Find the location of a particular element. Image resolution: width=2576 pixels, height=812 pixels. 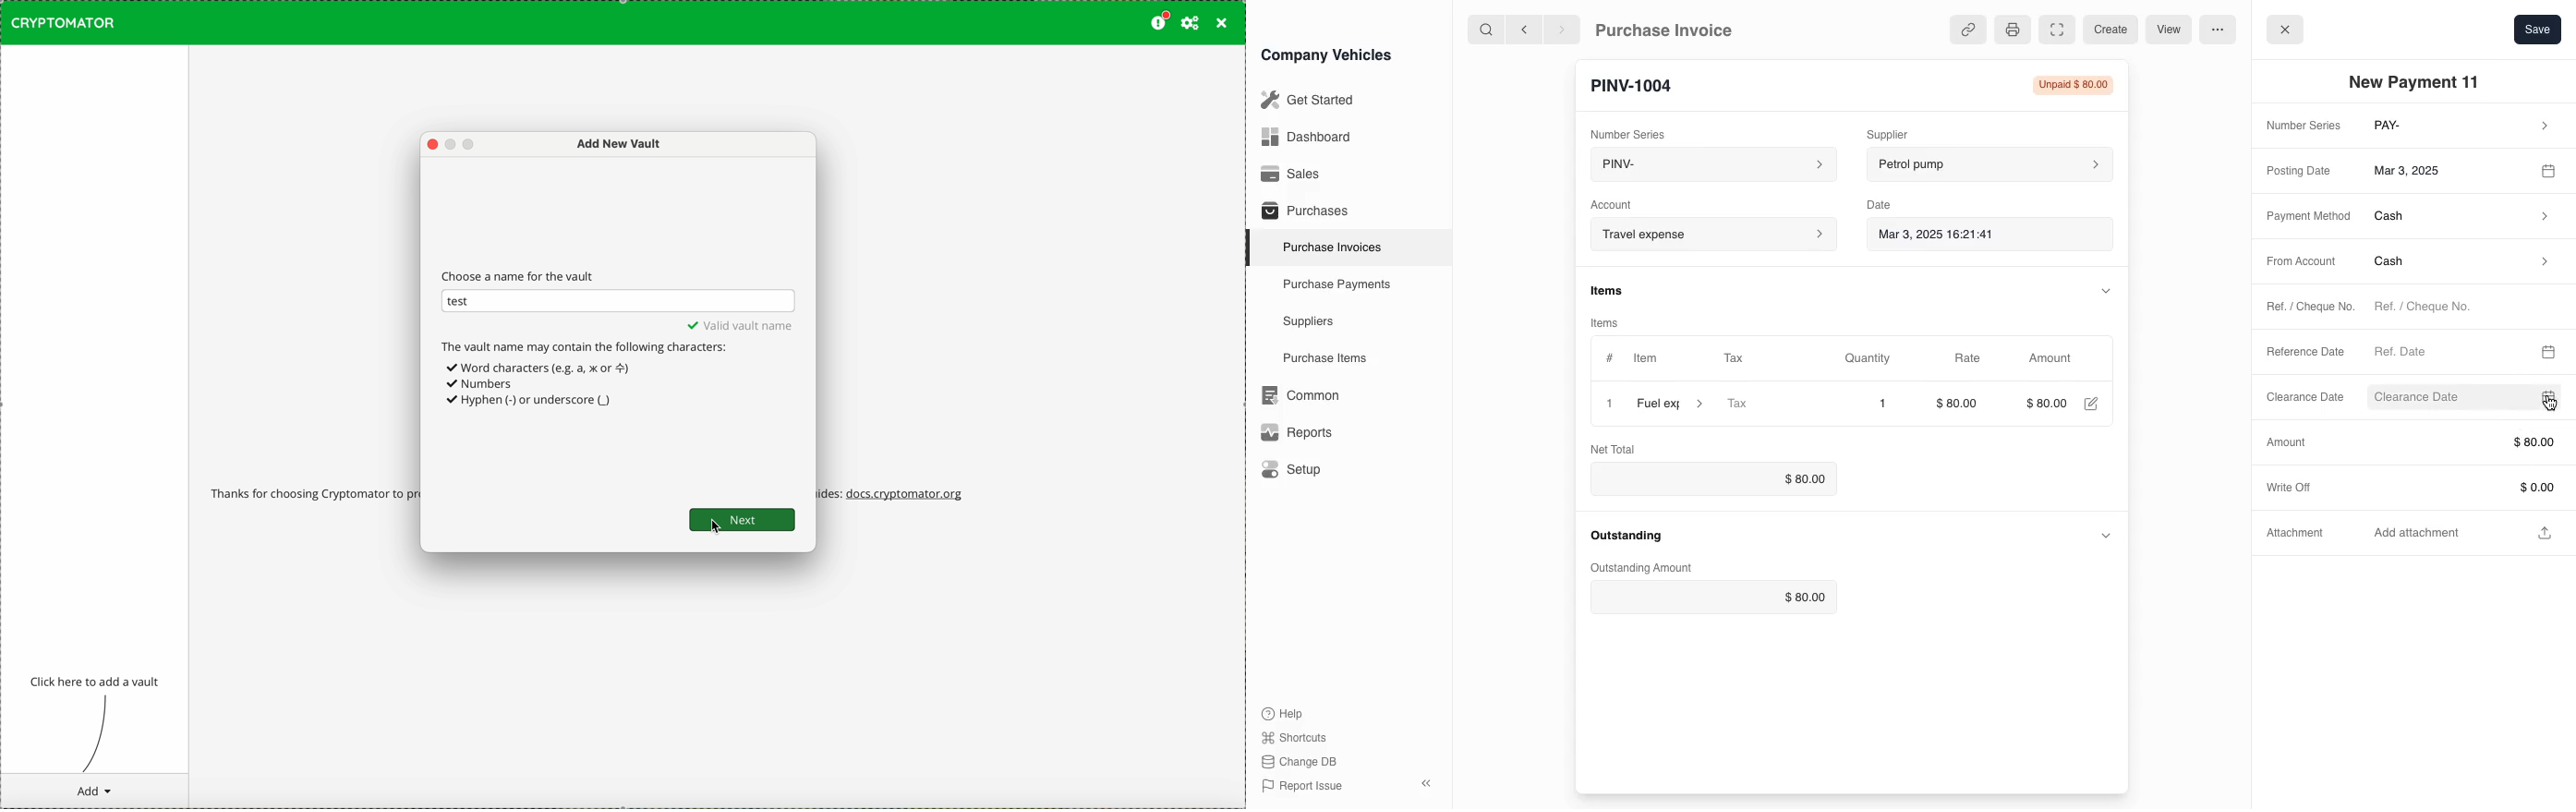

ref date is located at coordinates (2447, 350).